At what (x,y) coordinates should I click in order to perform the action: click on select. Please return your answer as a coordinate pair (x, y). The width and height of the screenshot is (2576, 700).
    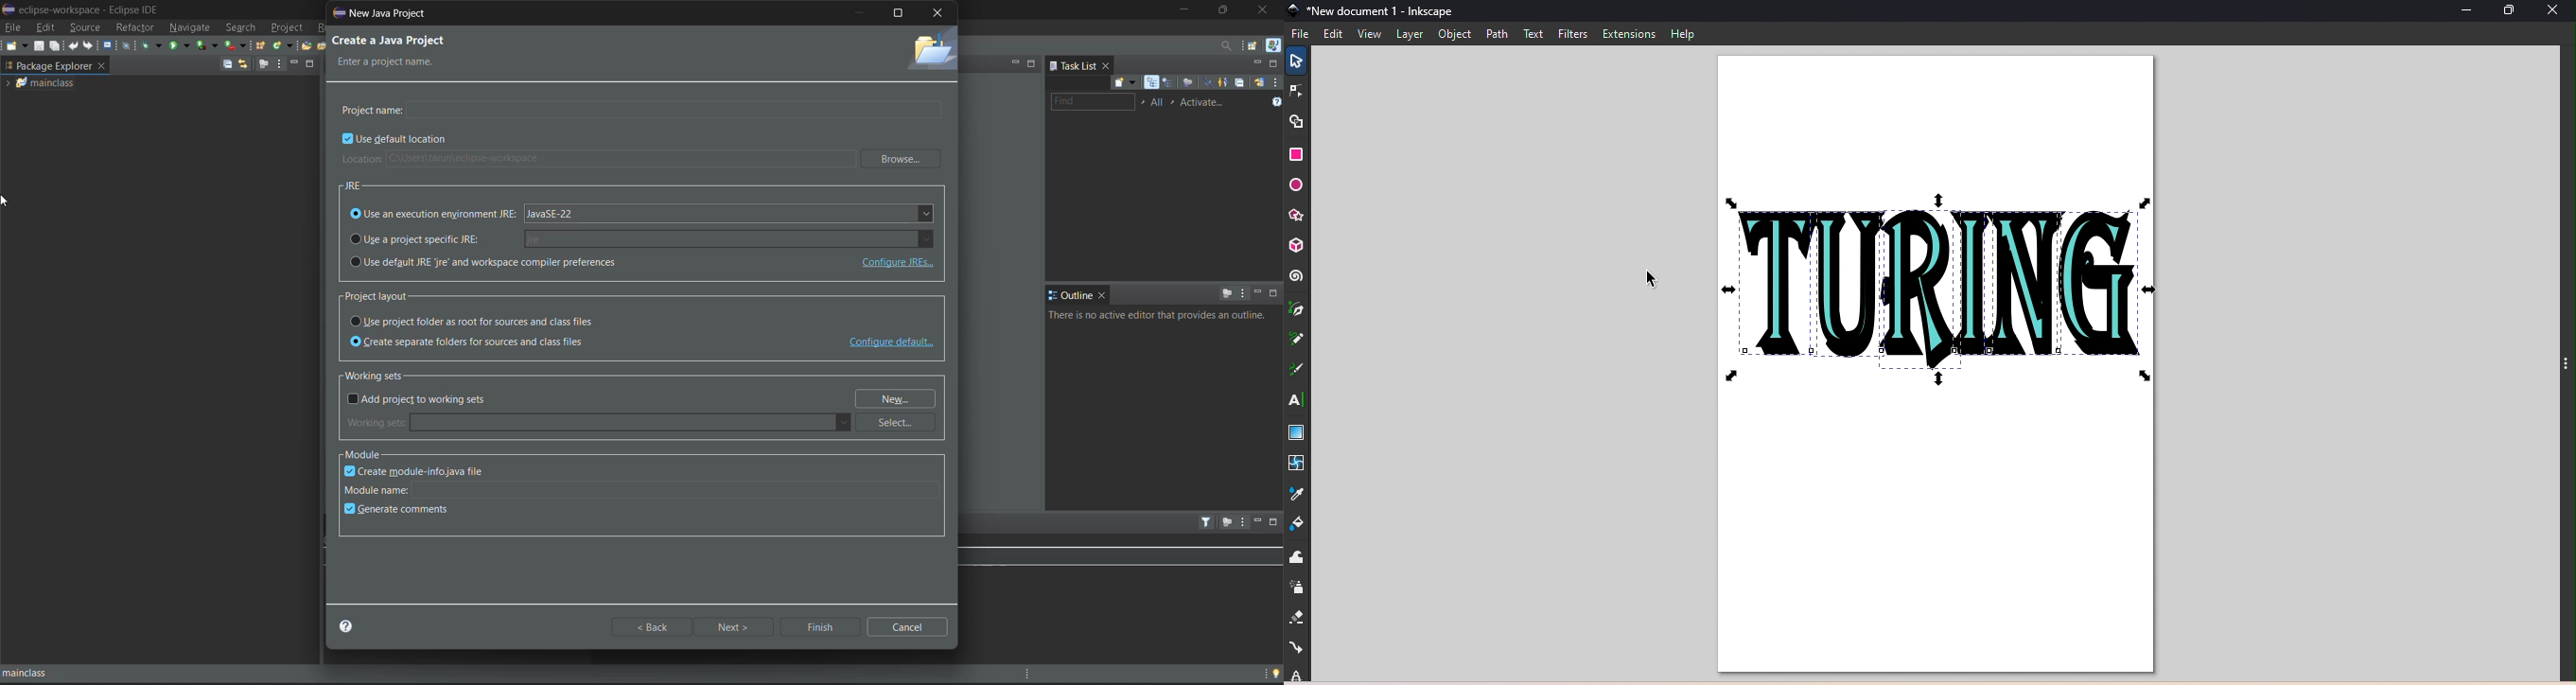
    Looking at the image, I should click on (901, 423).